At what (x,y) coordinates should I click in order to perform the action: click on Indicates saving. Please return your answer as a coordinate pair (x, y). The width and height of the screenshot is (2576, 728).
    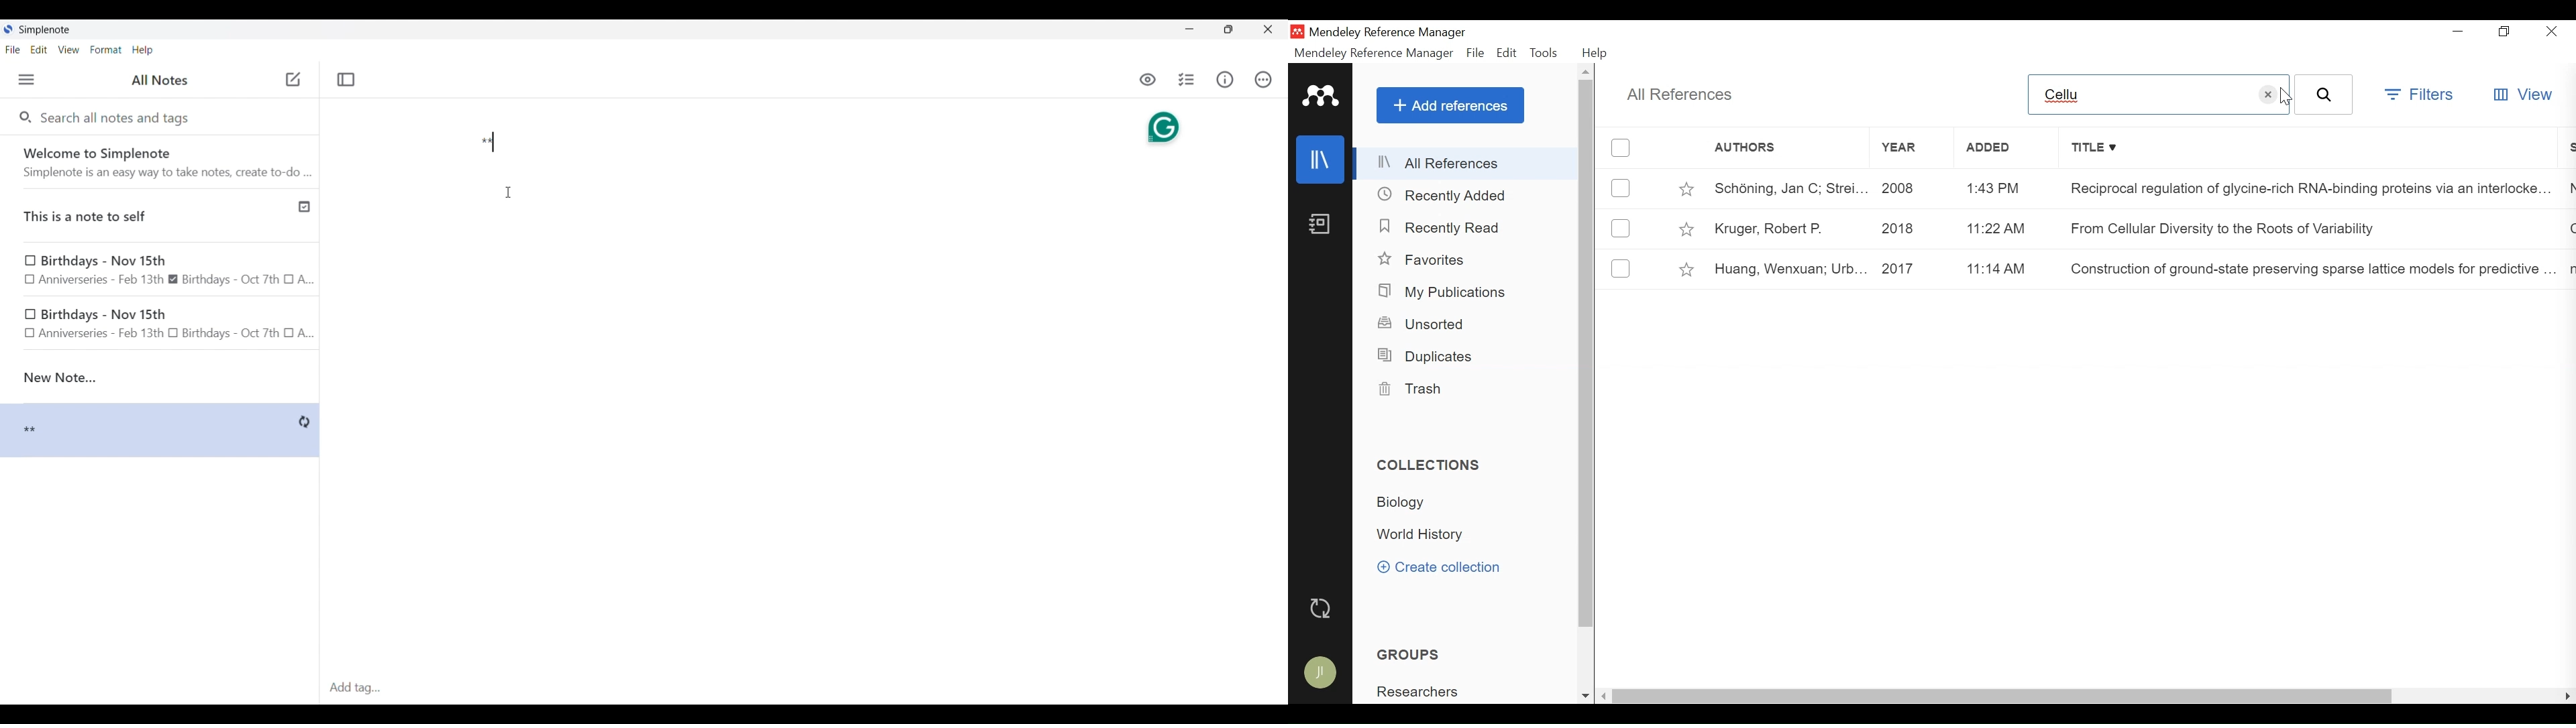
    Looking at the image, I should click on (304, 422).